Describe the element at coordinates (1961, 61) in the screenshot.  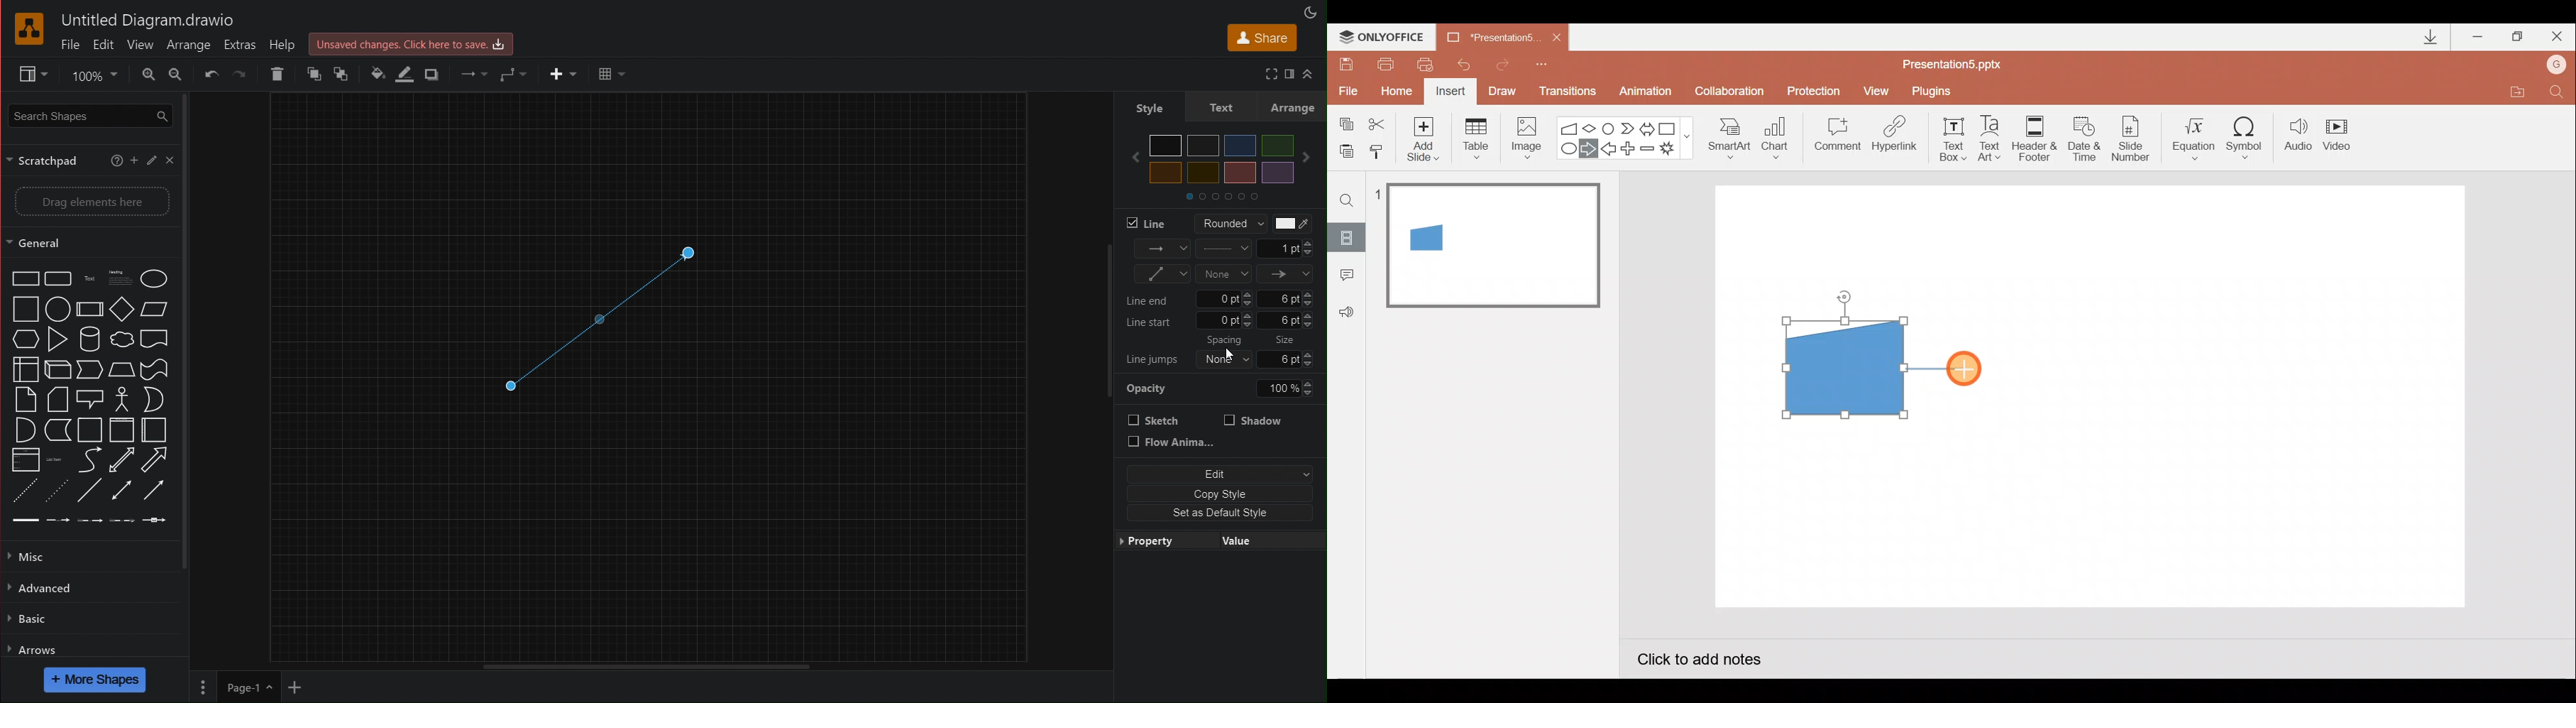
I see `Presentation5.pptx` at that location.